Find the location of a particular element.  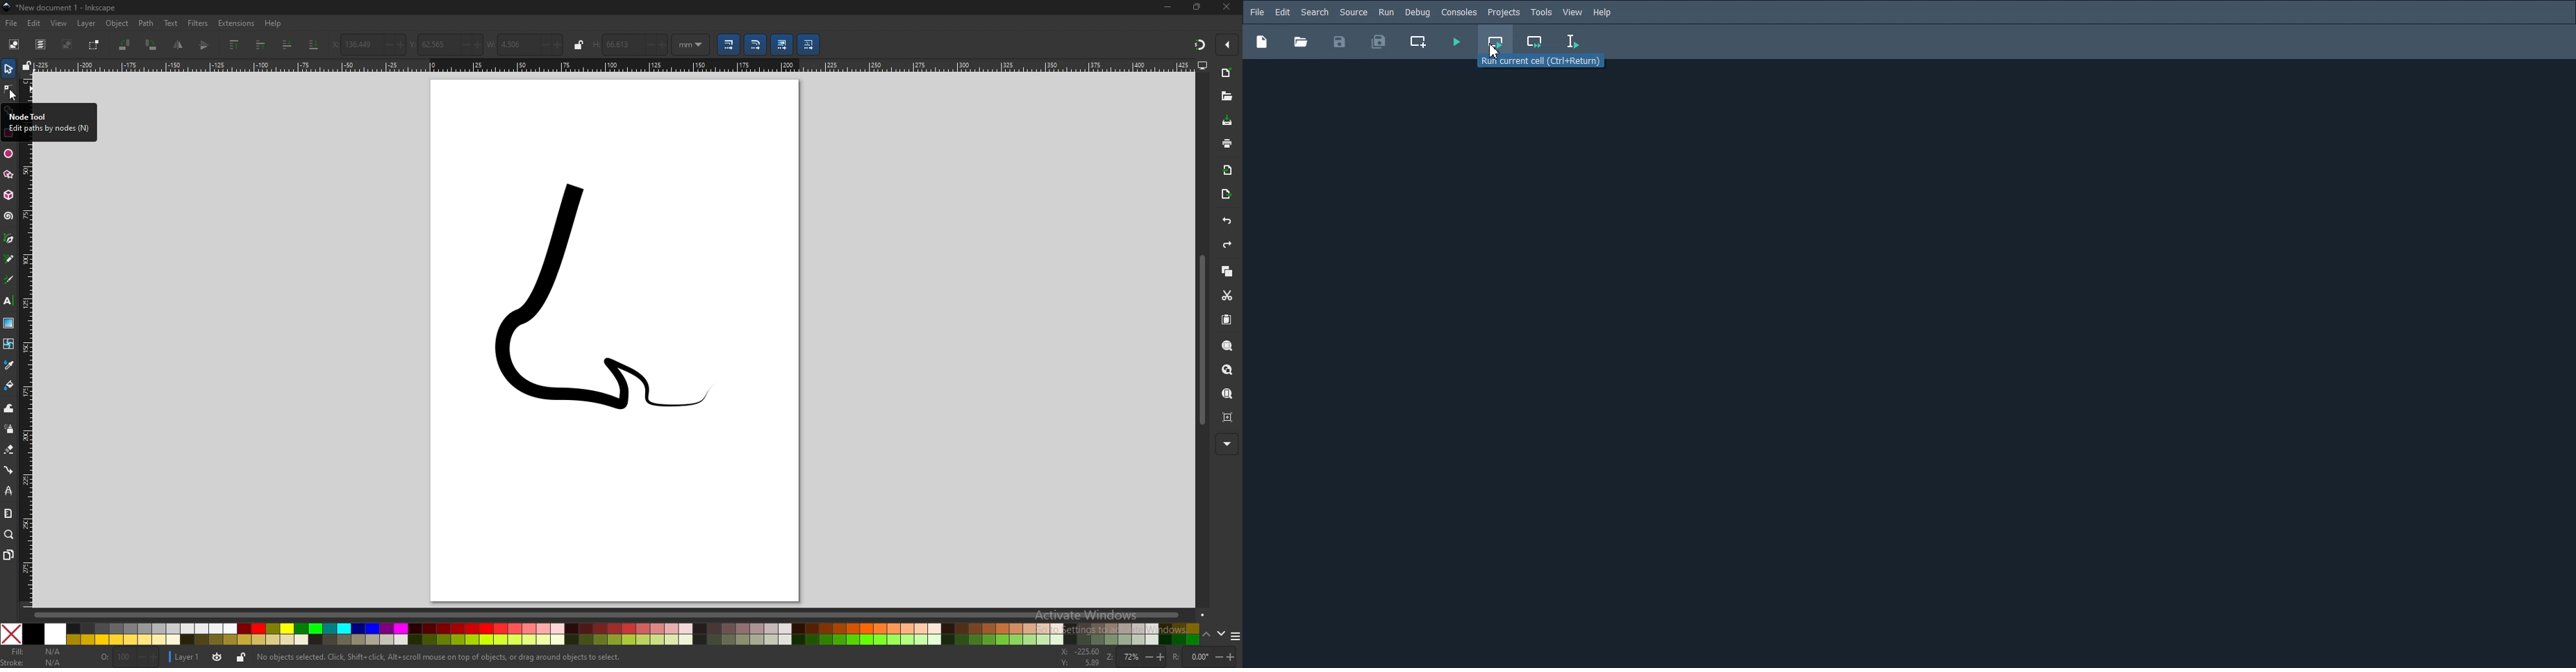

File is located at coordinates (1257, 12).